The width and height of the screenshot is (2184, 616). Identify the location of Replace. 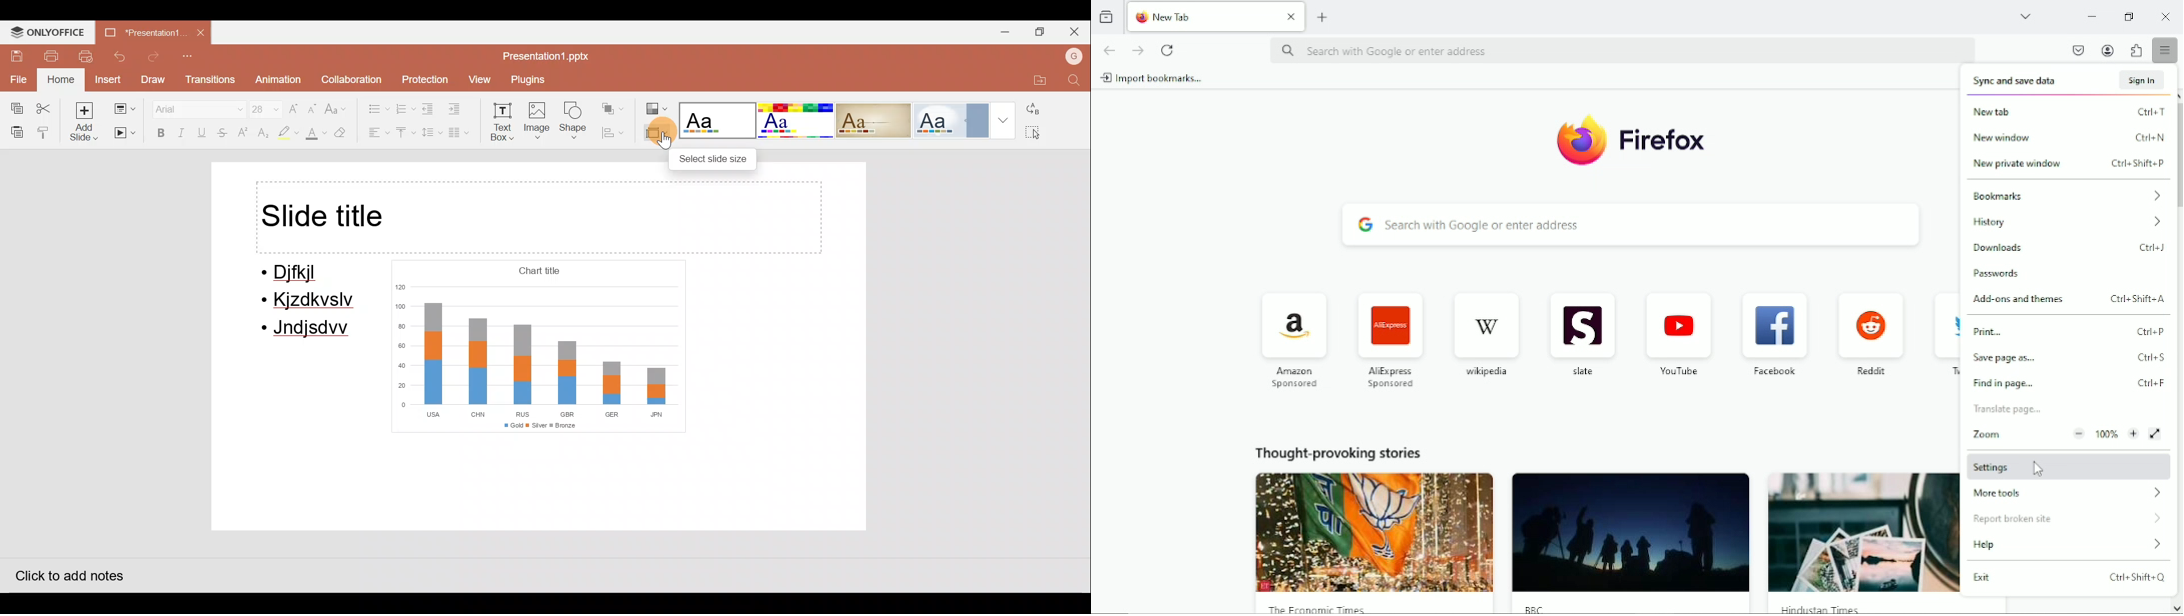
(1040, 108).